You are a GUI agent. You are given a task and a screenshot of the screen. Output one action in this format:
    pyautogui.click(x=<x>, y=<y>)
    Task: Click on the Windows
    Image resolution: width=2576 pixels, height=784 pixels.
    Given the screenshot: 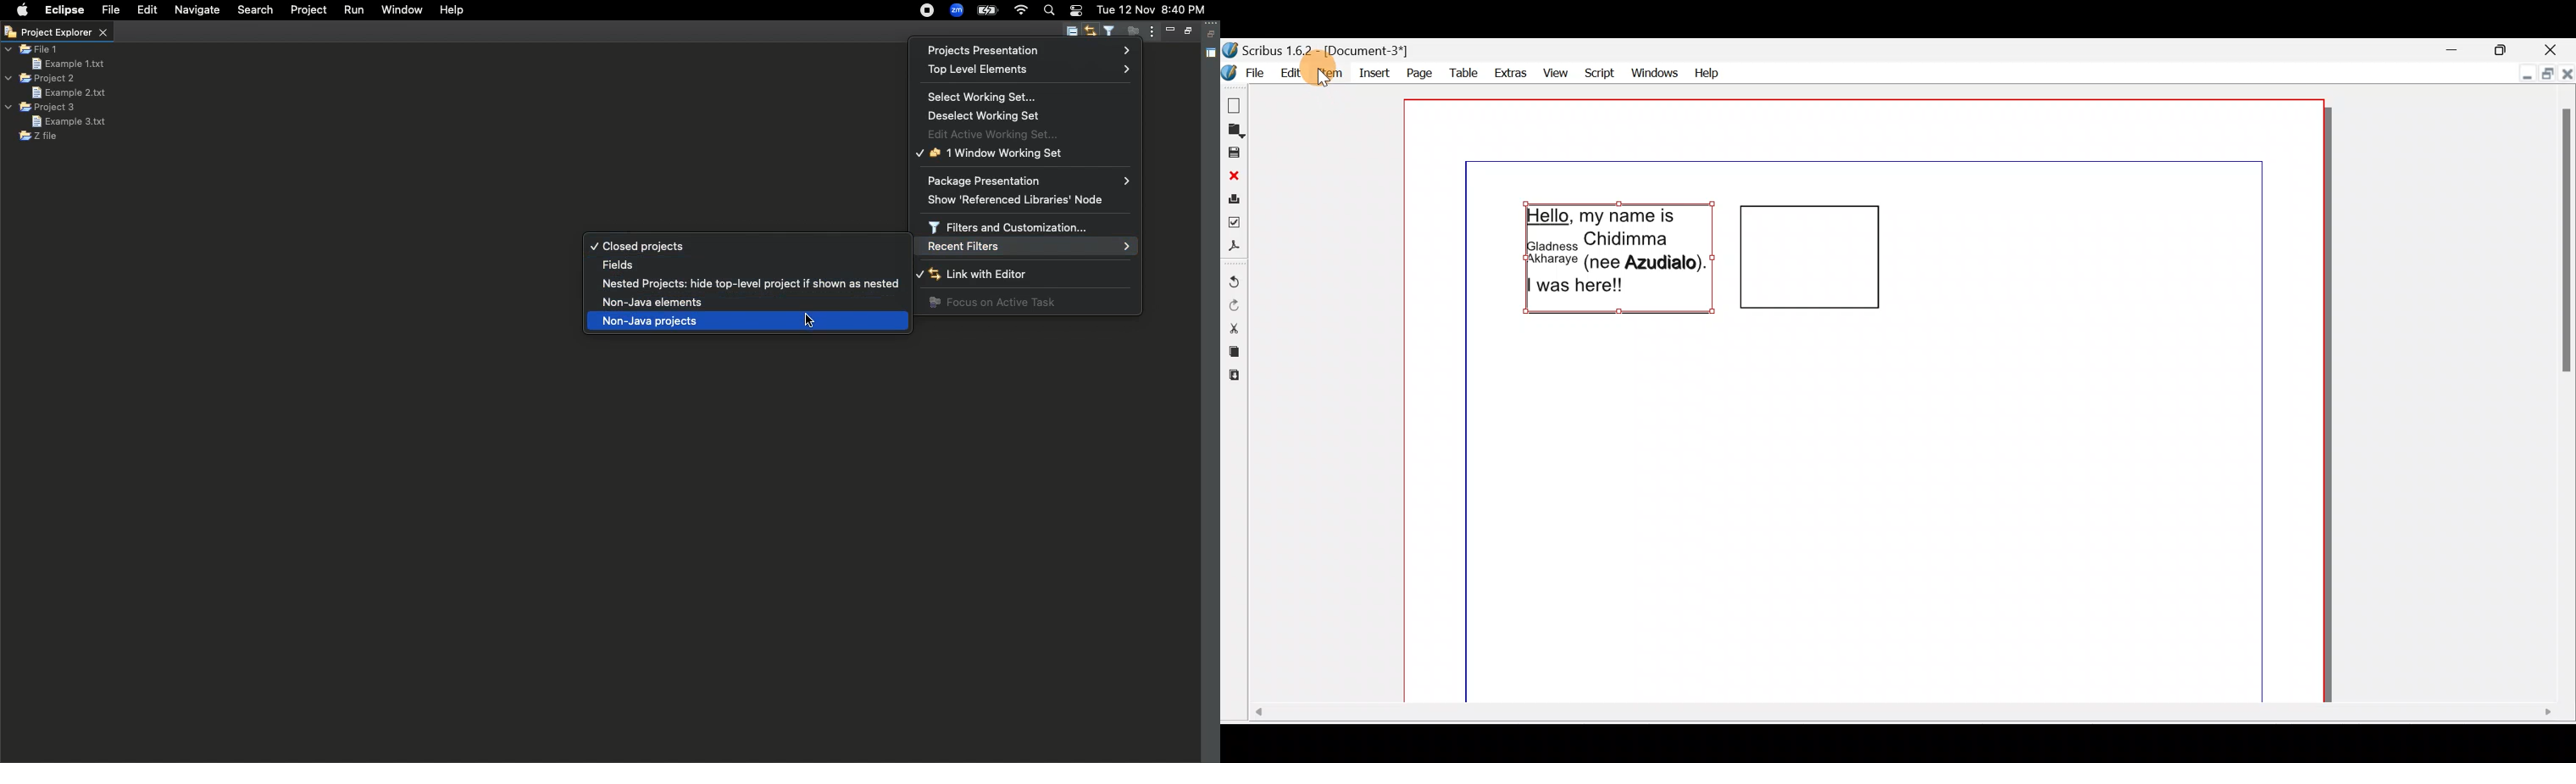 What is the action you would take?
    pyautogui.click(x=1655, y=71)
    